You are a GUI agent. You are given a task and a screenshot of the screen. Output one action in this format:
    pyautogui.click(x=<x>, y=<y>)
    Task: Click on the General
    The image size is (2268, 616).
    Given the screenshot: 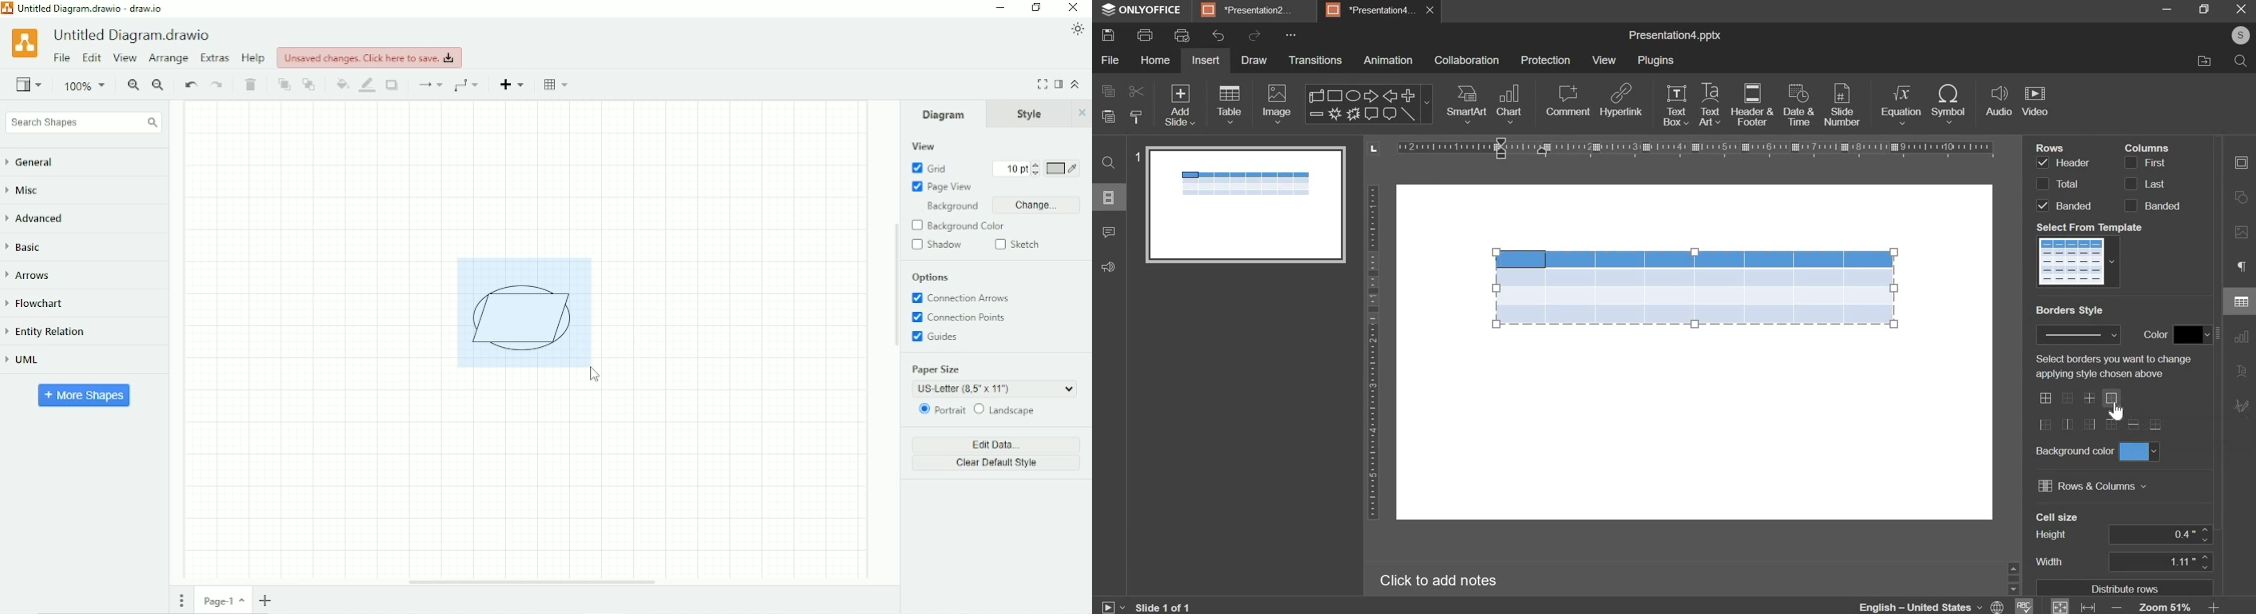 What is the action you would take?
    pyautogui.click(x=40, y=163)
    